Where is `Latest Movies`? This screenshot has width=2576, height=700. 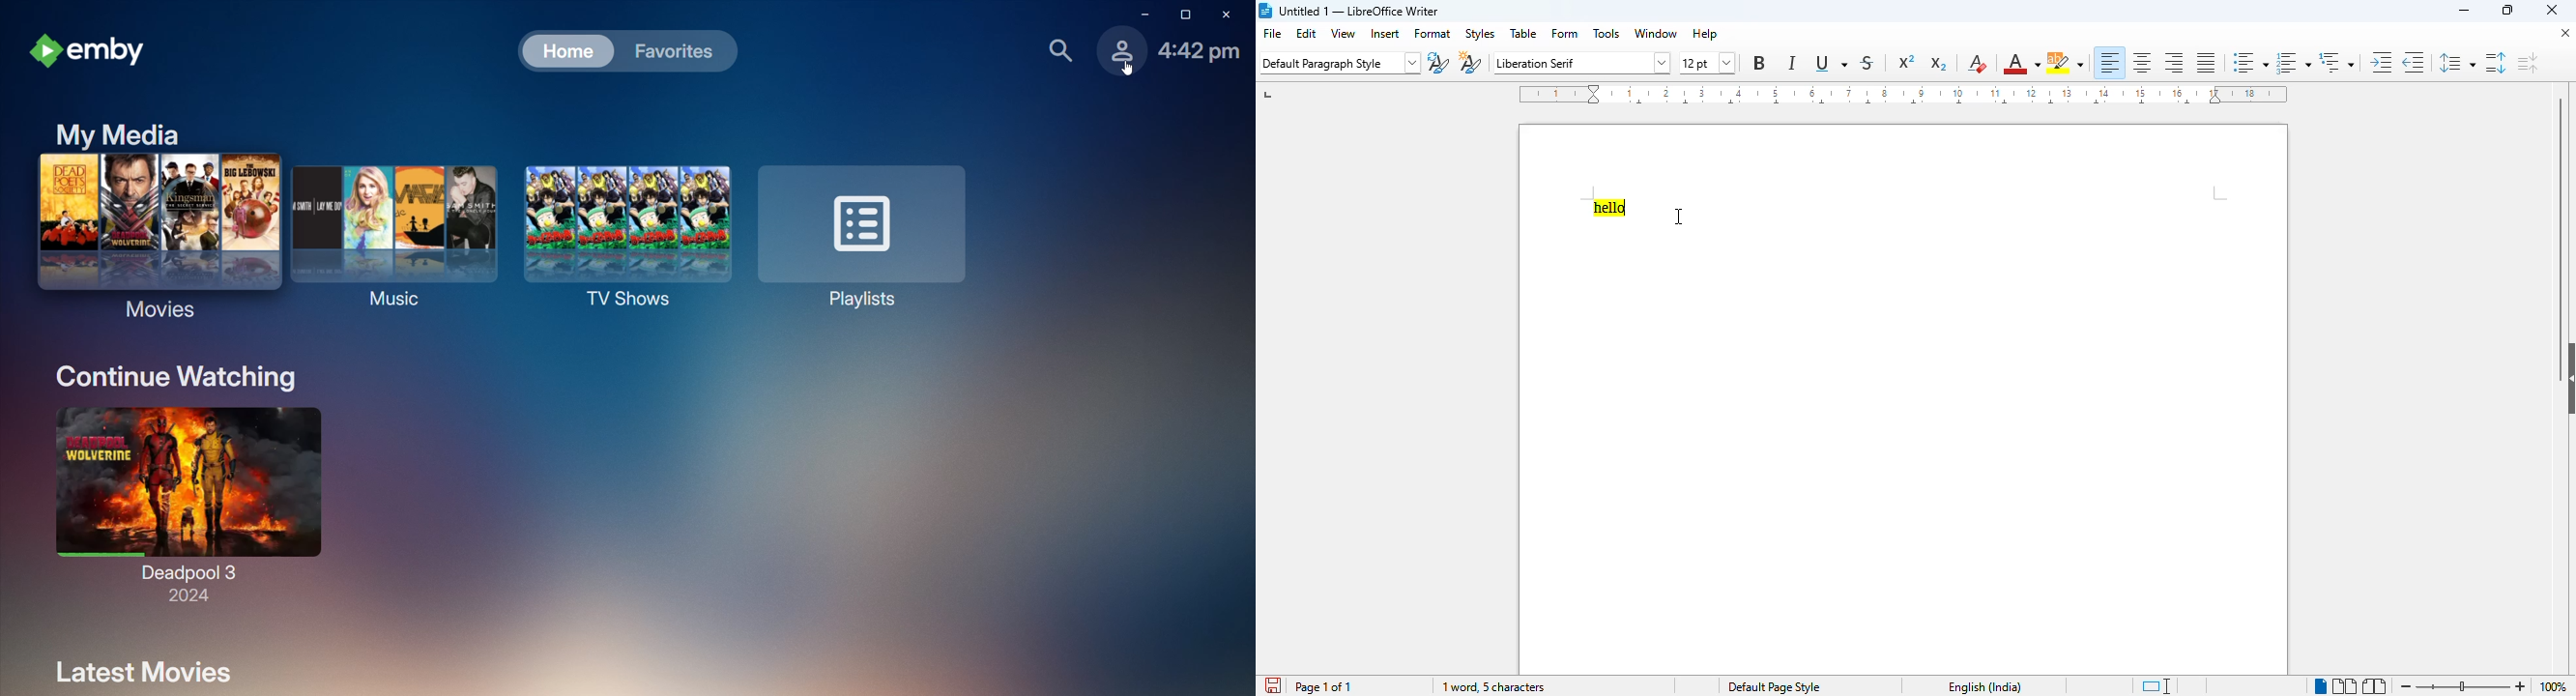 Latest Movies is located at coordinates (141, 670).